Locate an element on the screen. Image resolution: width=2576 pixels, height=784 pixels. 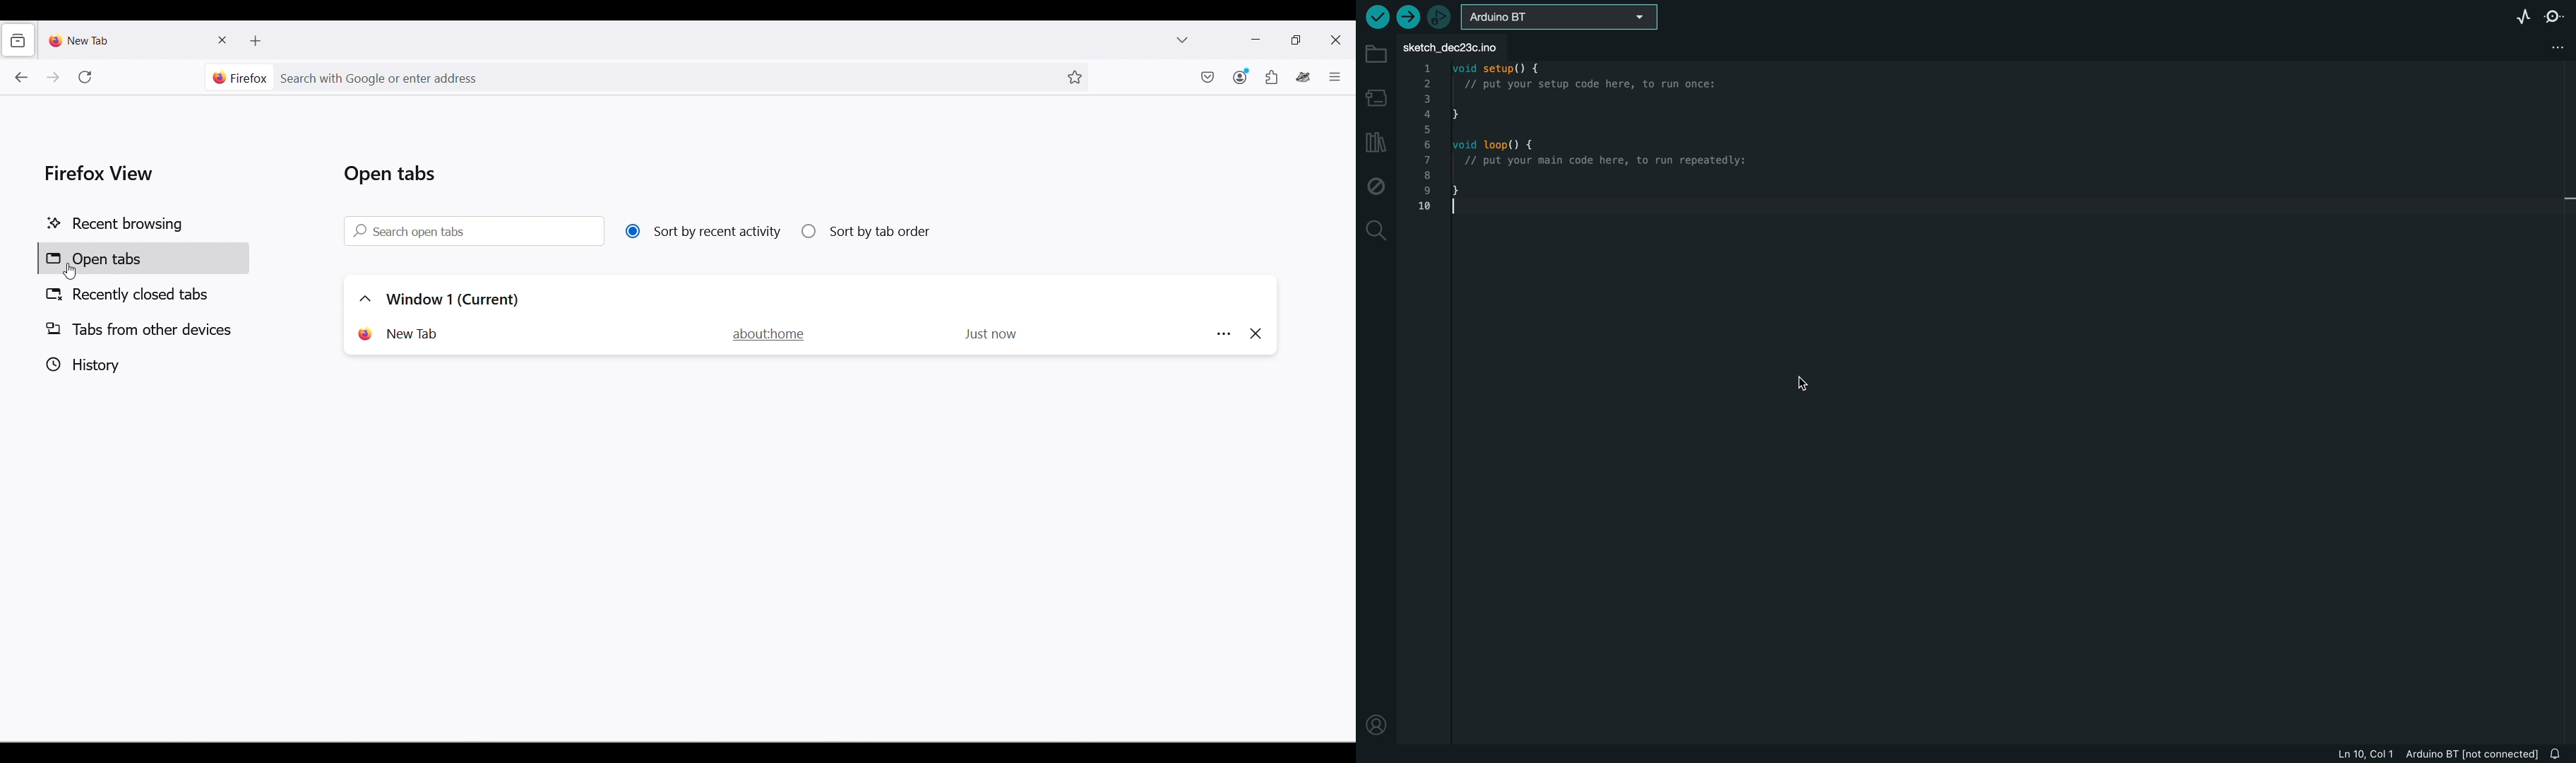
Sort by recent activity is located at coordinates (703, 232).